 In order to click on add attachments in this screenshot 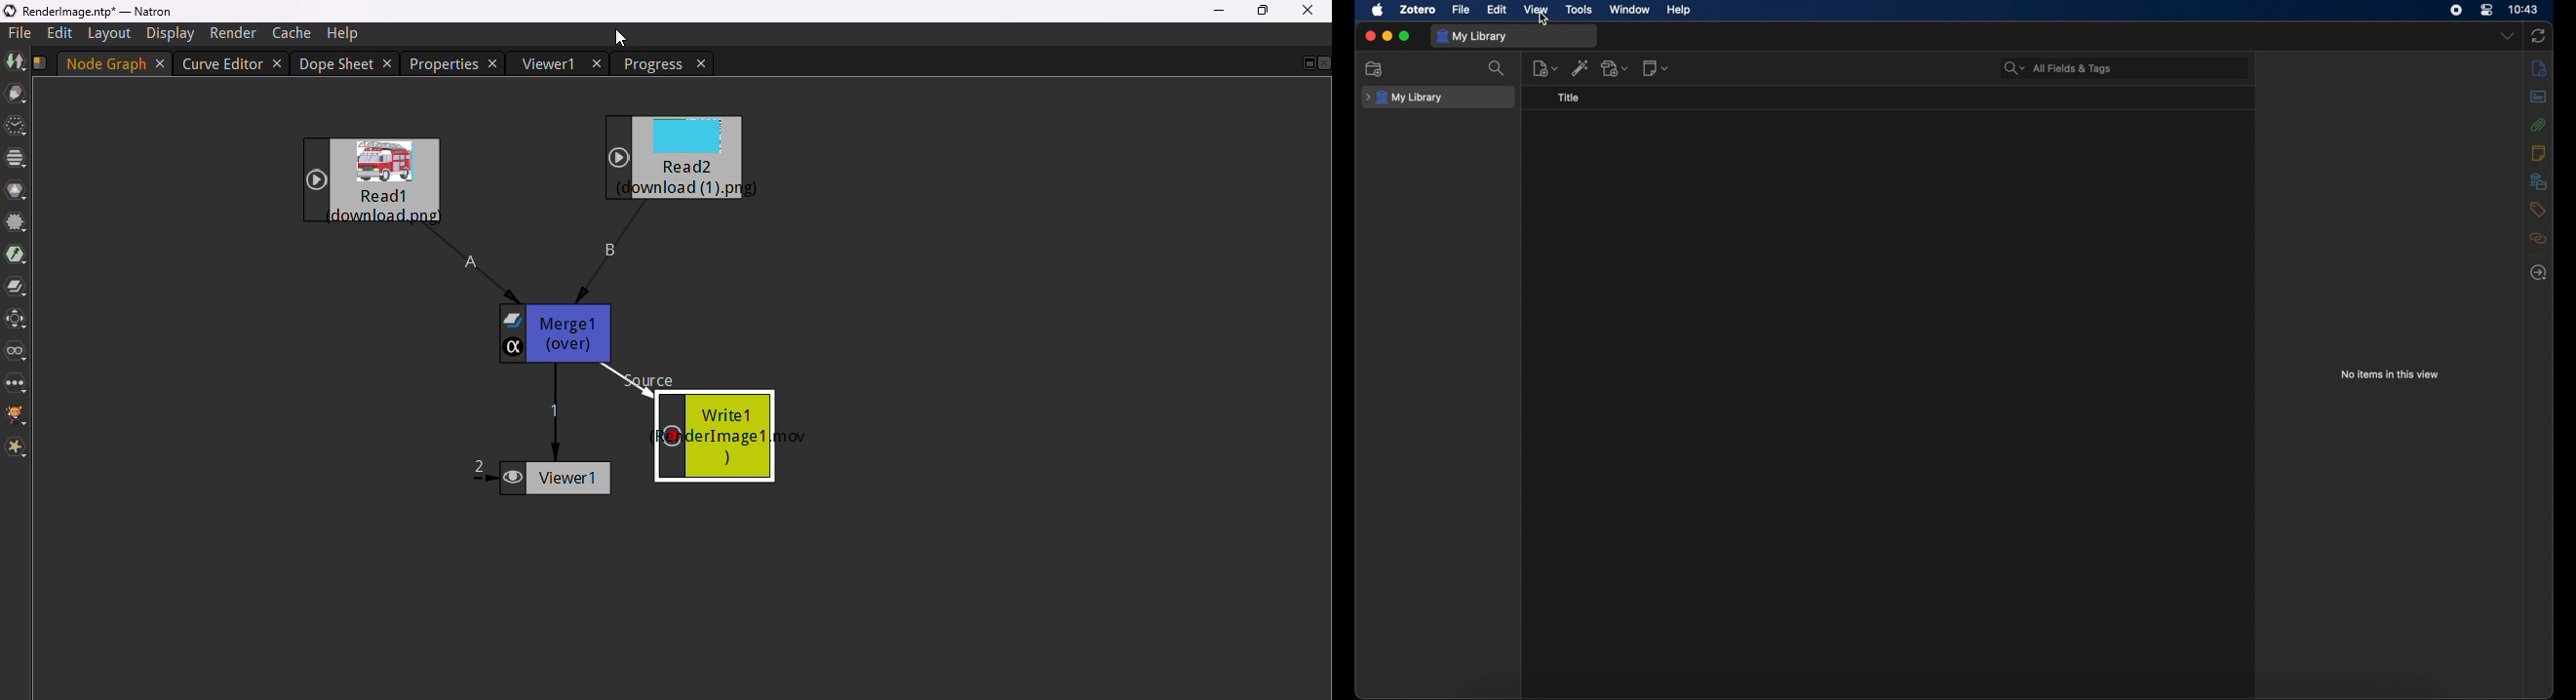, I will do `click(1615, 67)`.